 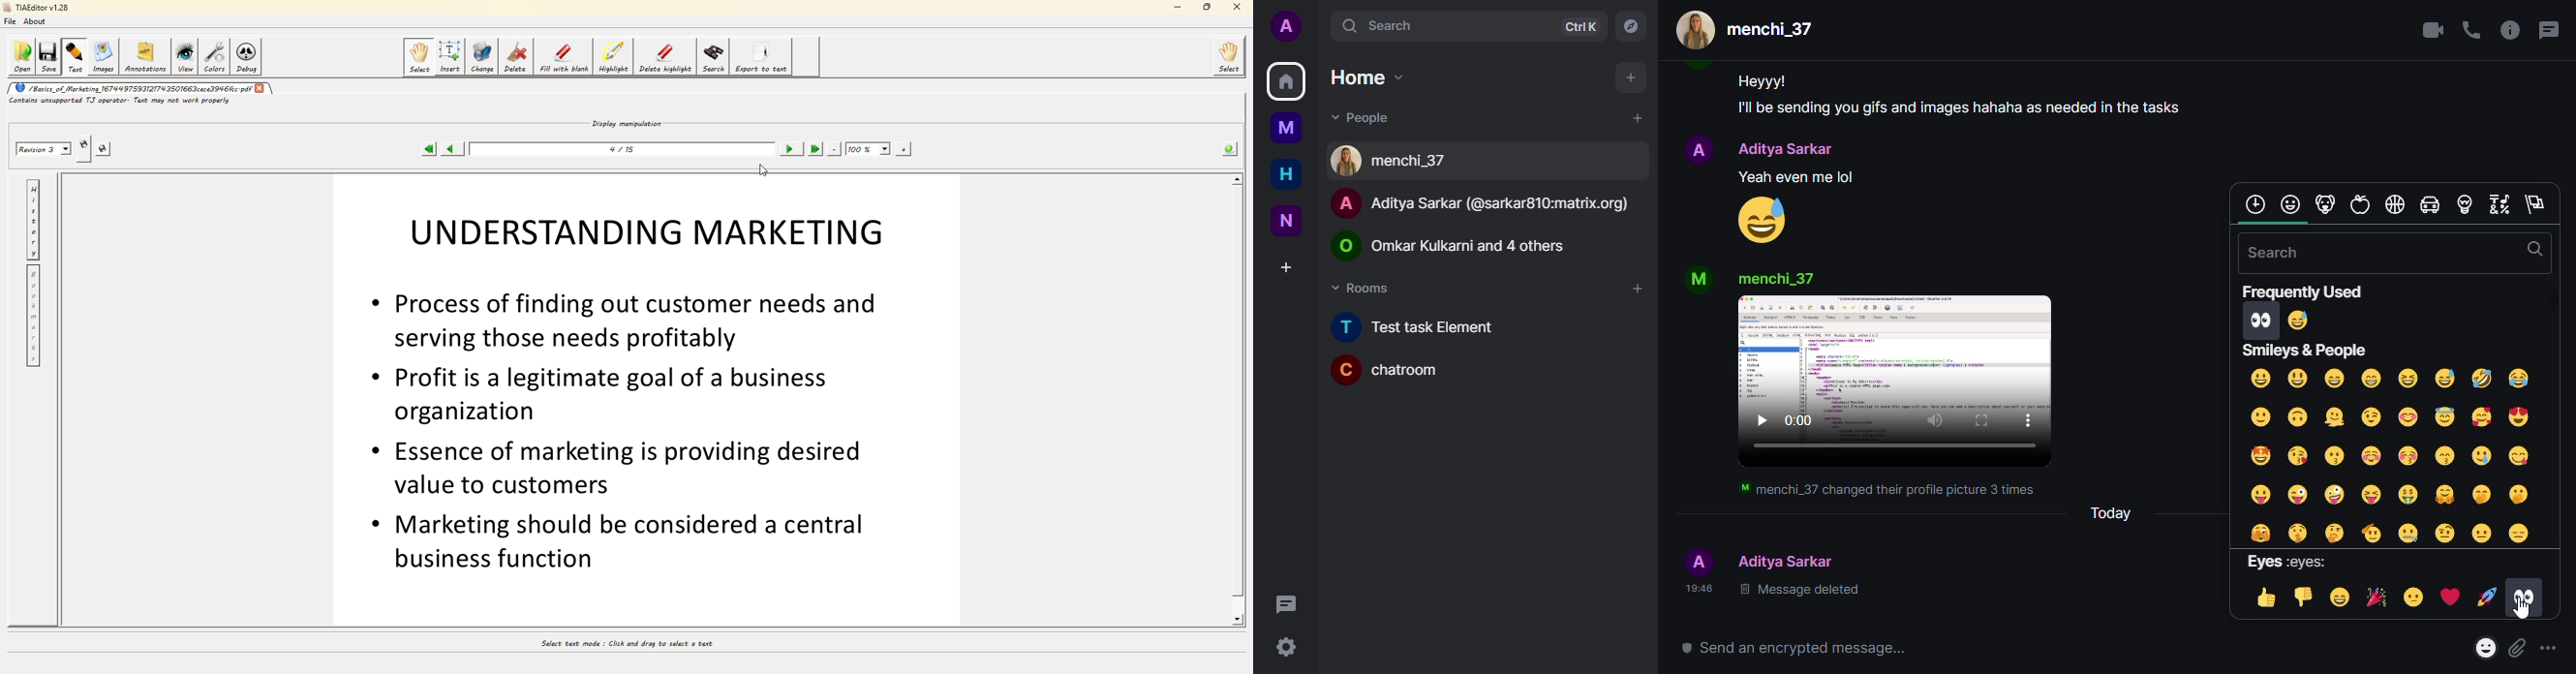 I want to click on I'l be sending you gifs and images hahaha as needed in the tasks, so click(x=1958, y=106).